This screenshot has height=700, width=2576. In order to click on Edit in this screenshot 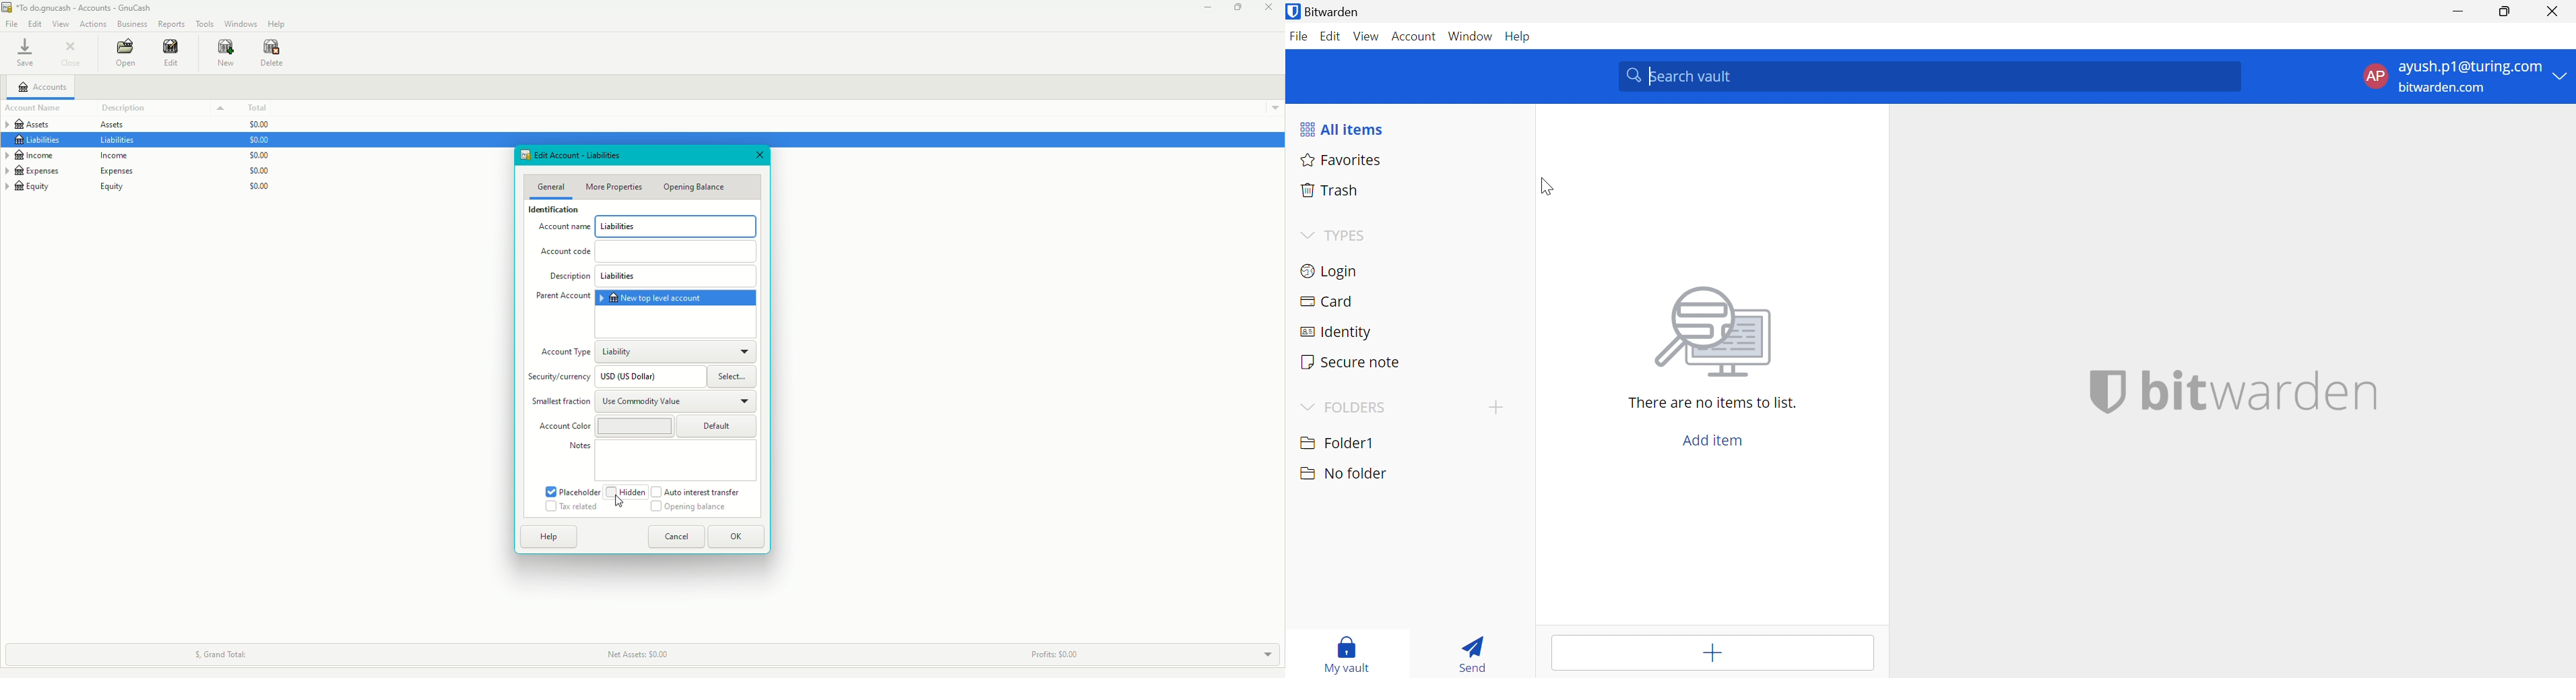, I will do `click(170, 56)`.